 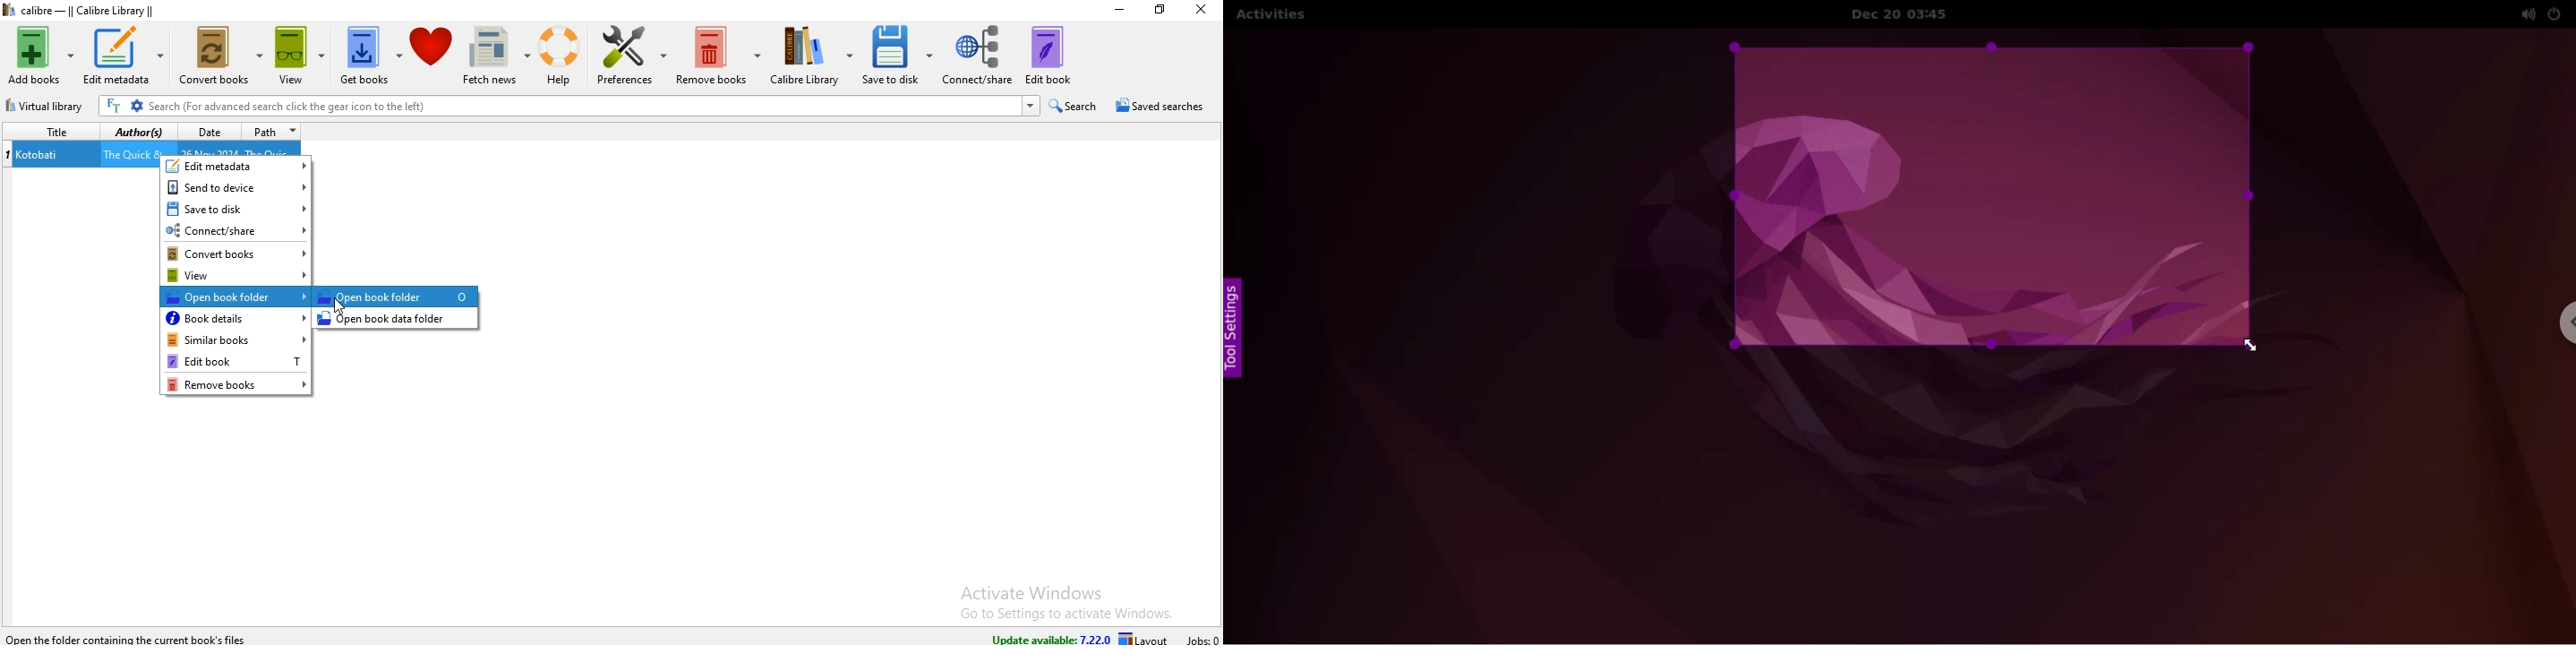 What do you see at coordinates (1158, 106) in the screenshot?
I see ` saved searches` at bounding box center [1158, 106].